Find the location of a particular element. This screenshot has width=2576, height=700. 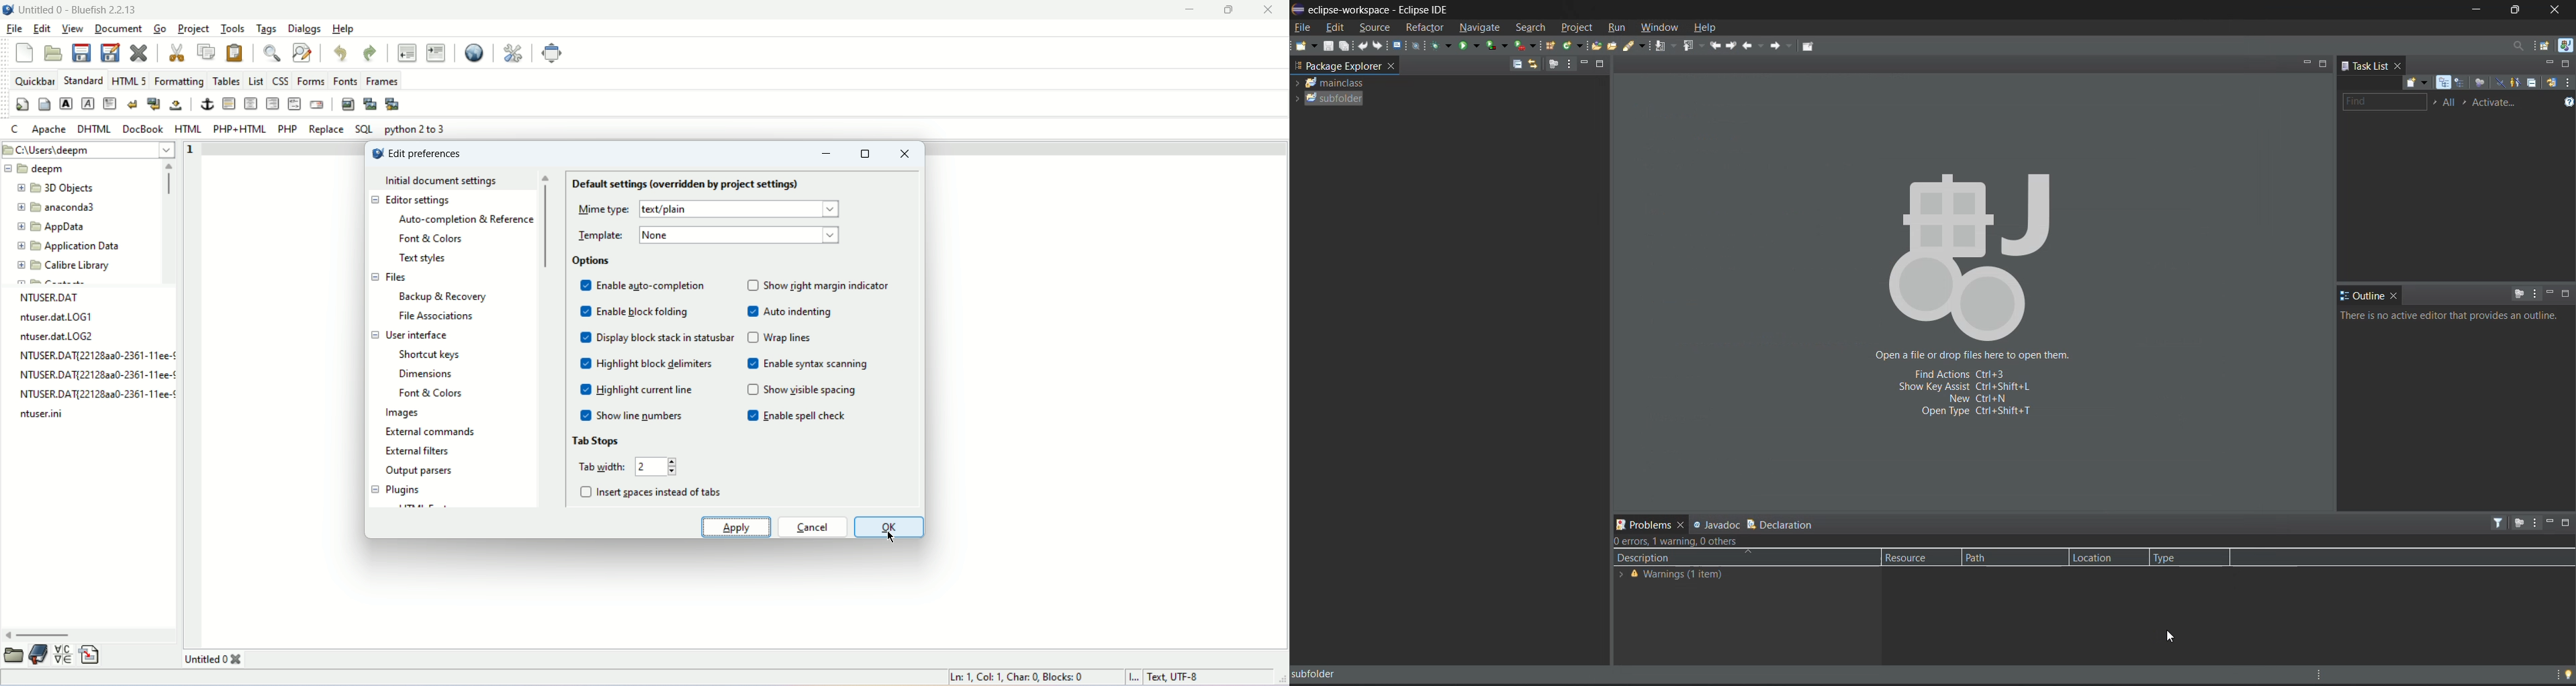

C is located at coordinates (14, 130).